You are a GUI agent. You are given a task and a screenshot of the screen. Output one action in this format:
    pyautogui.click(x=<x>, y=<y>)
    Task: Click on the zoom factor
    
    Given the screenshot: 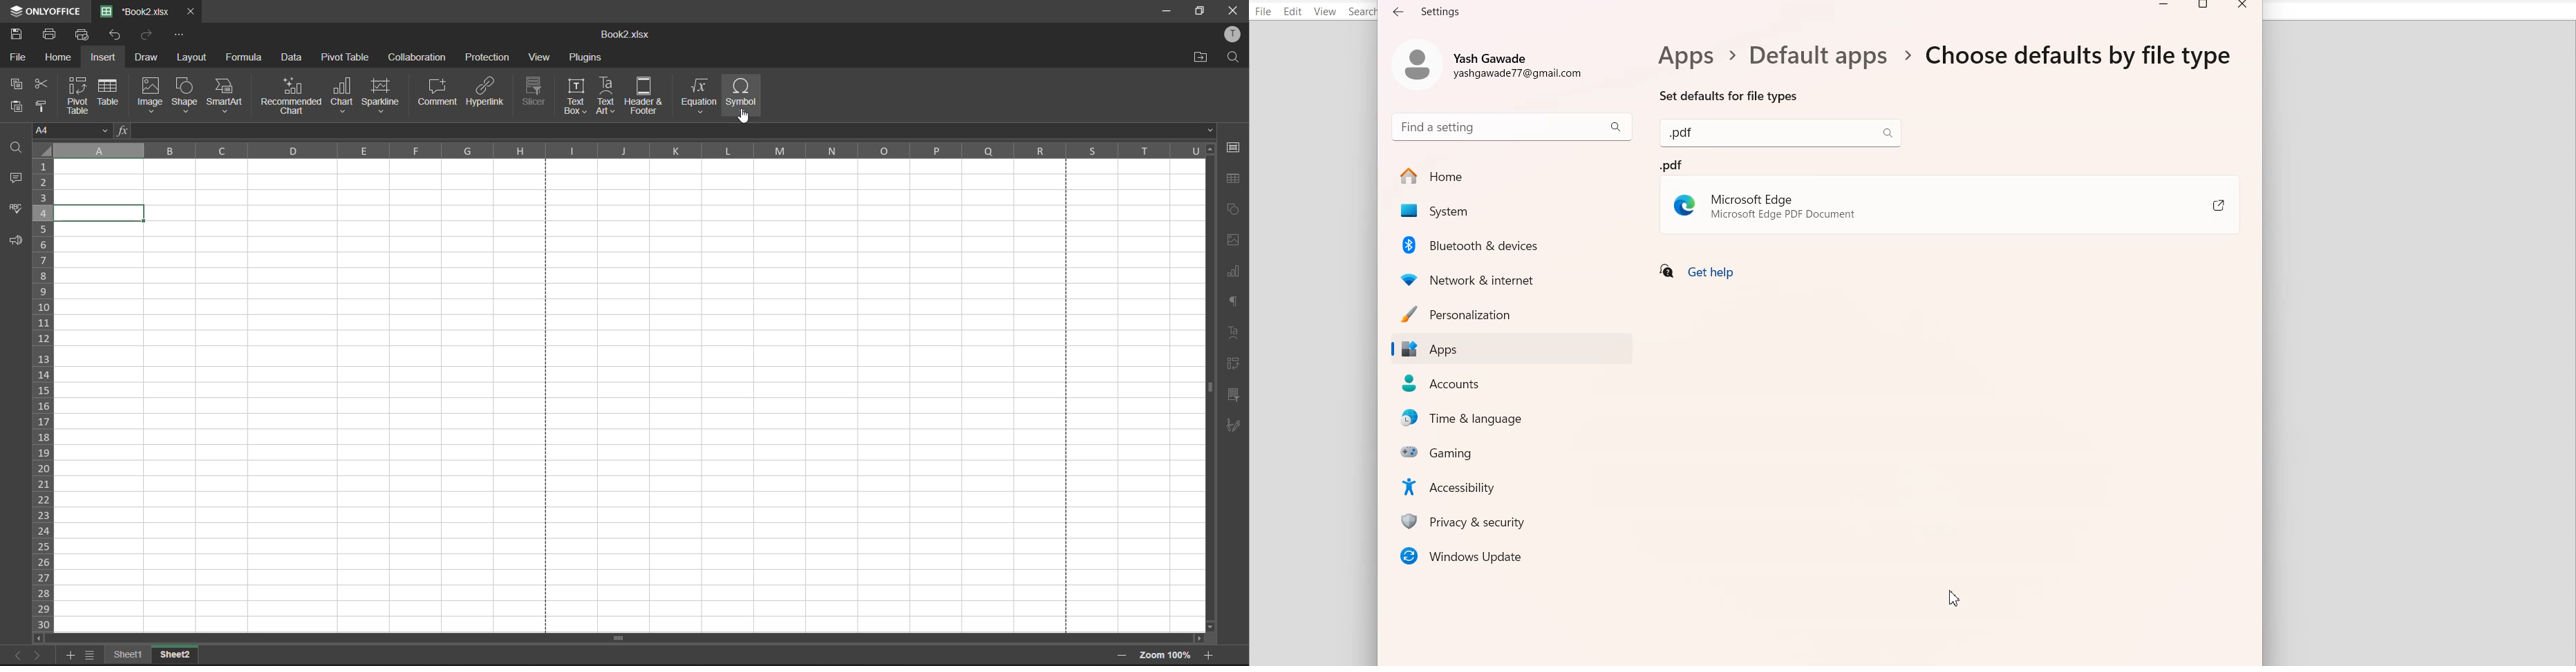 What is the action you would take?
    pyautogui.click(x=1167, y=656)
    